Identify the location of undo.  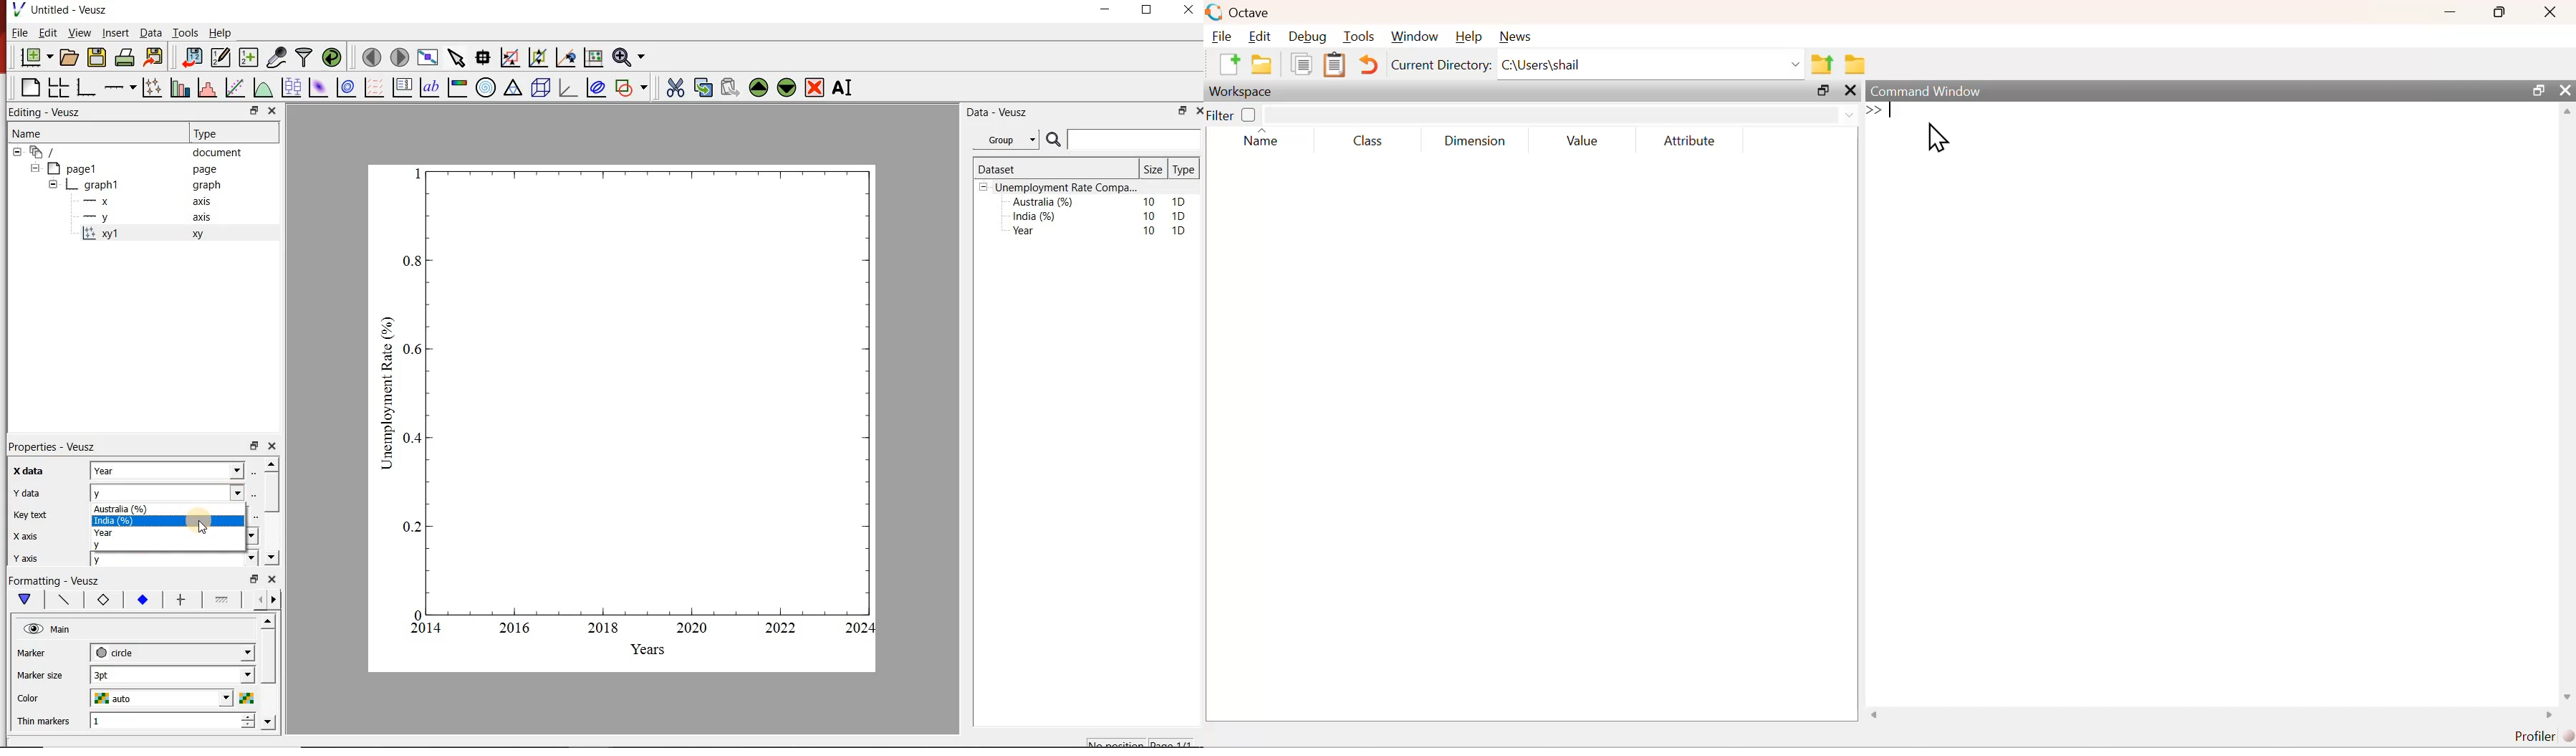
(1369, 64).